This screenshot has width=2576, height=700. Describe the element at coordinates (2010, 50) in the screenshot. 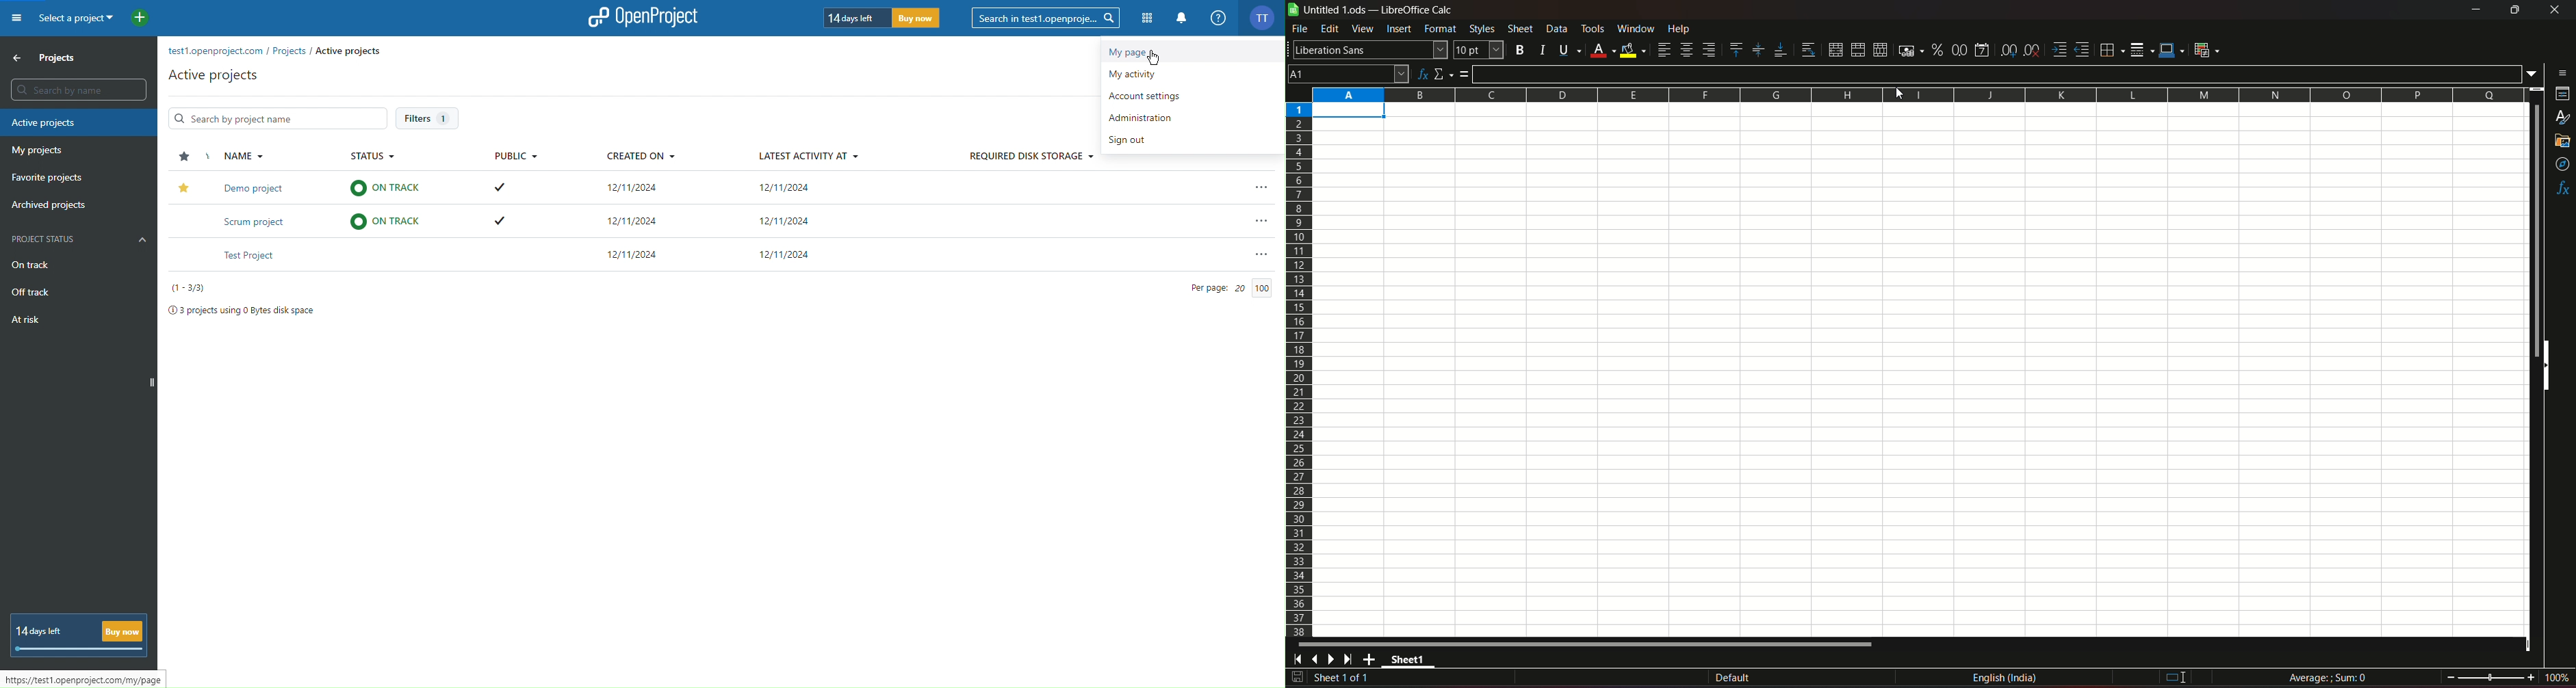

I see `add decimal point` at that location.